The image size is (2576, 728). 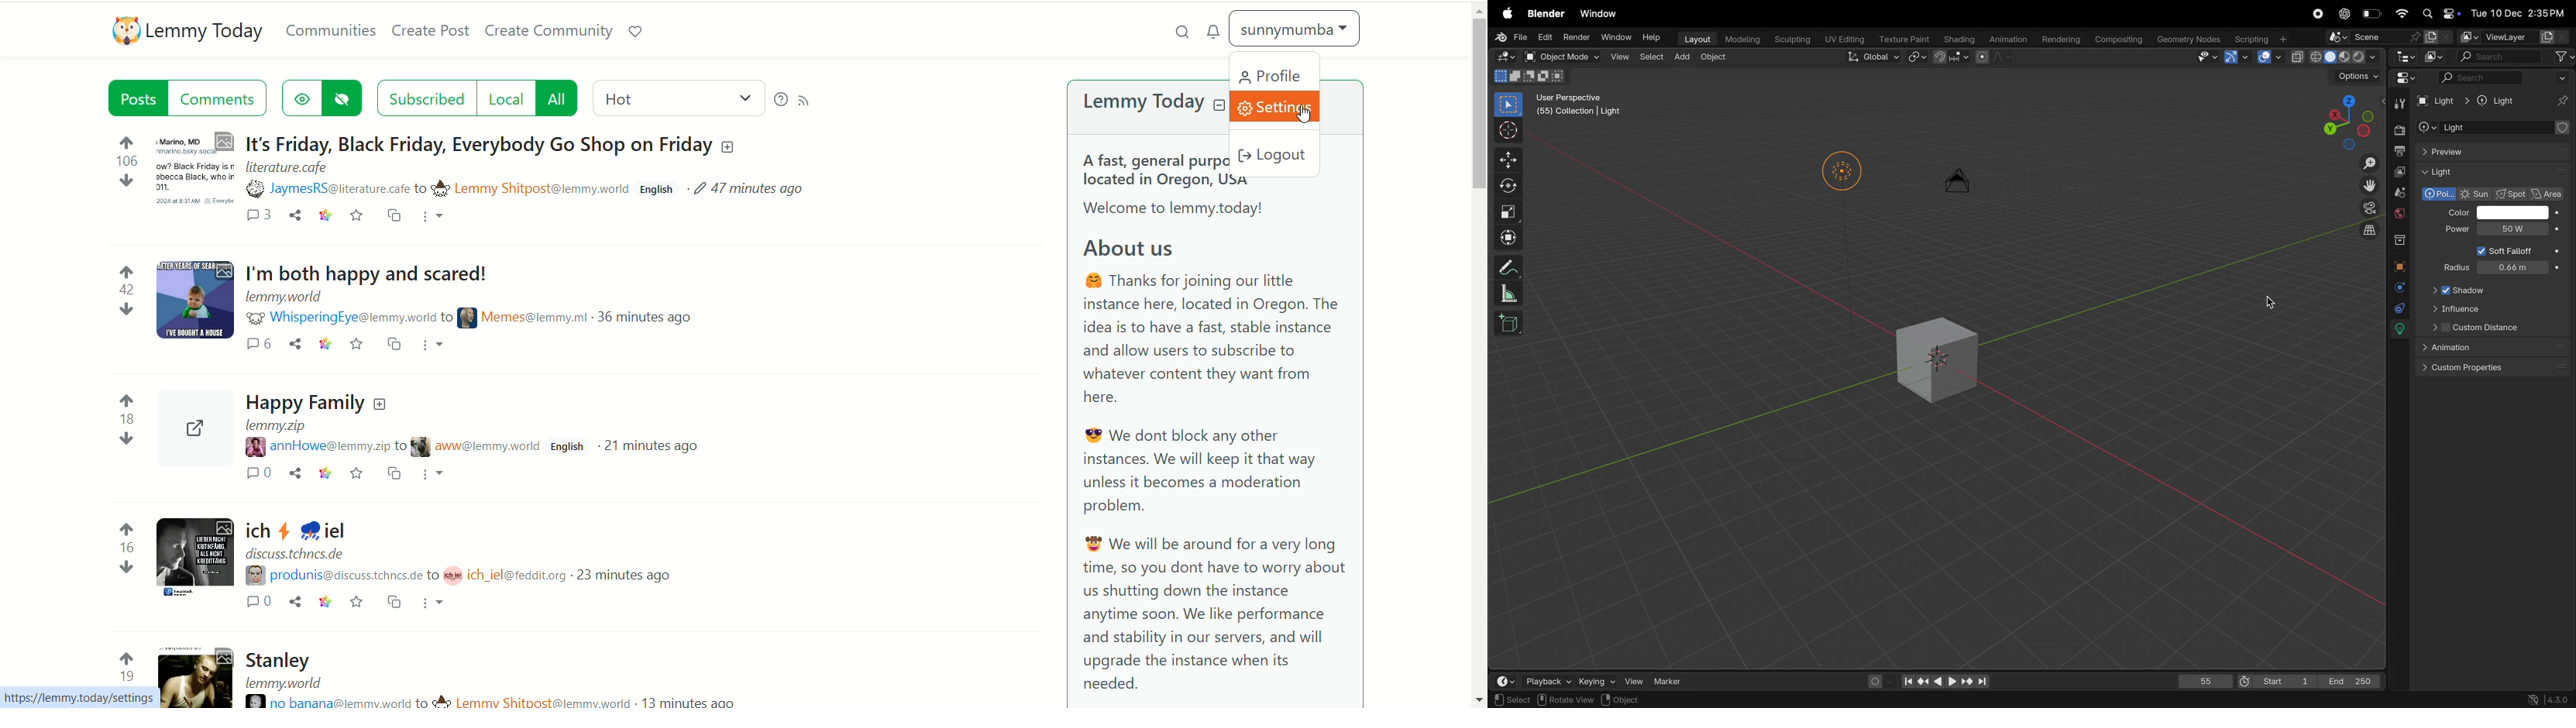 What do you see at coordinates (2514, 37) in the screenshot?
I see `view layer` at bounding box center [2514, 37].